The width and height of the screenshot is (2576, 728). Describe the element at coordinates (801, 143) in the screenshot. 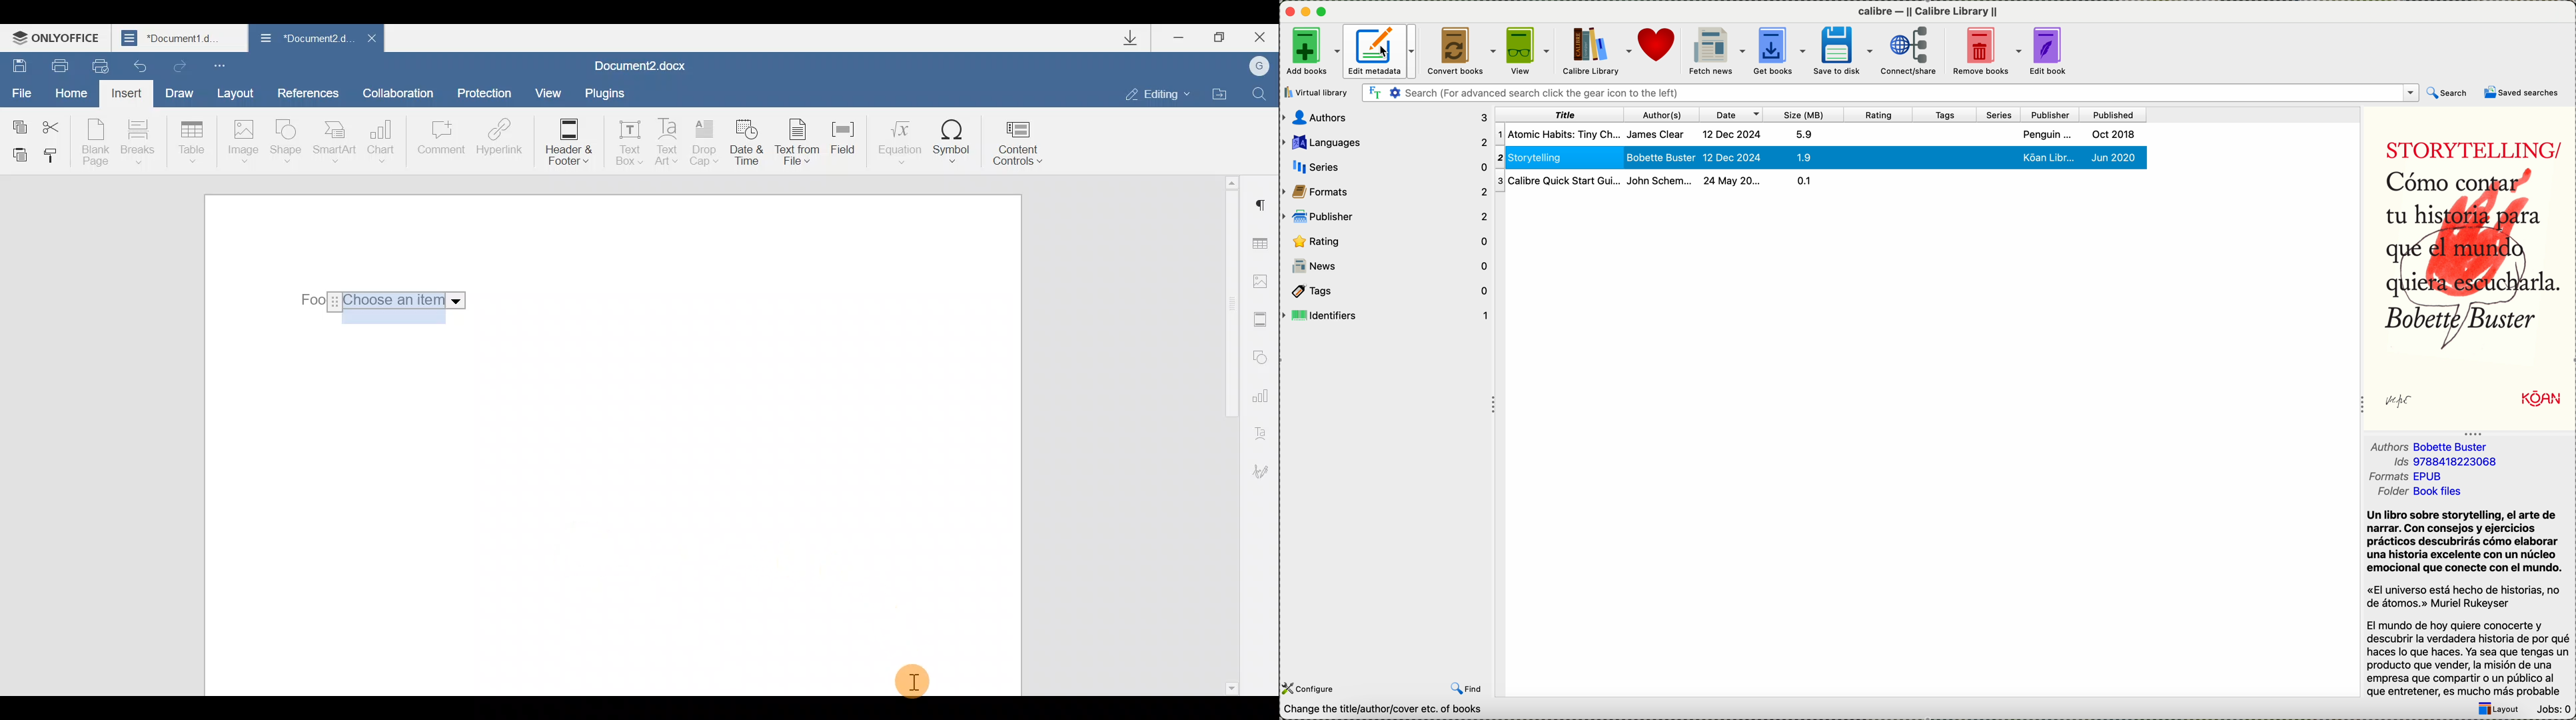

I see `Text from file` at that location.